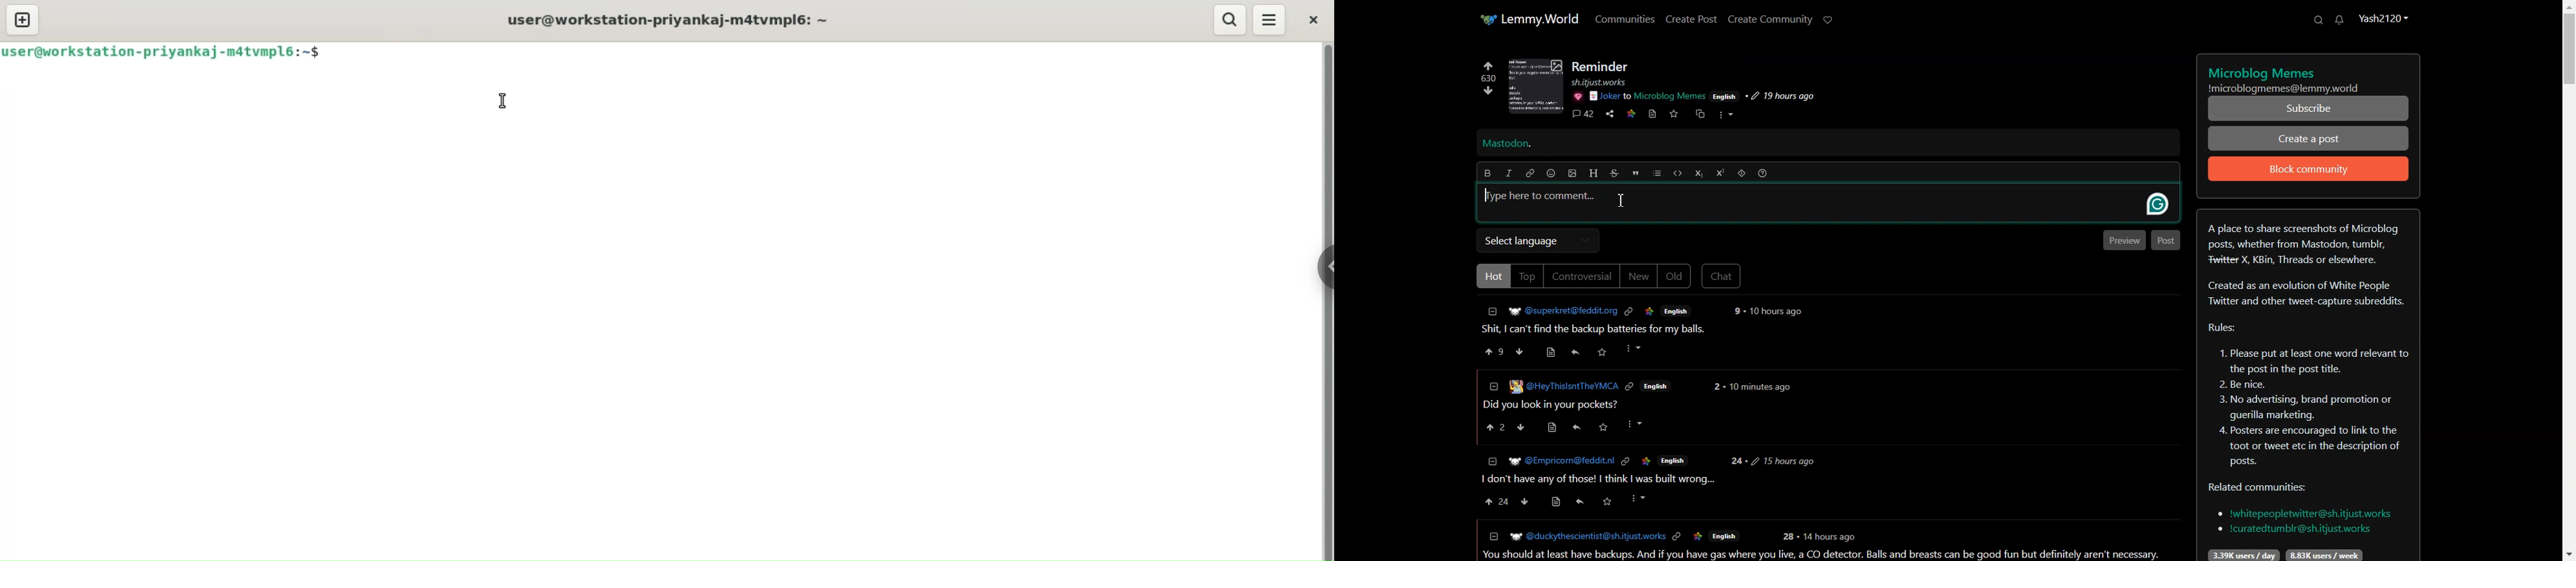 The width and height of the screenshot is (2576, 588). I want to click on Link, so click(1629, 312).